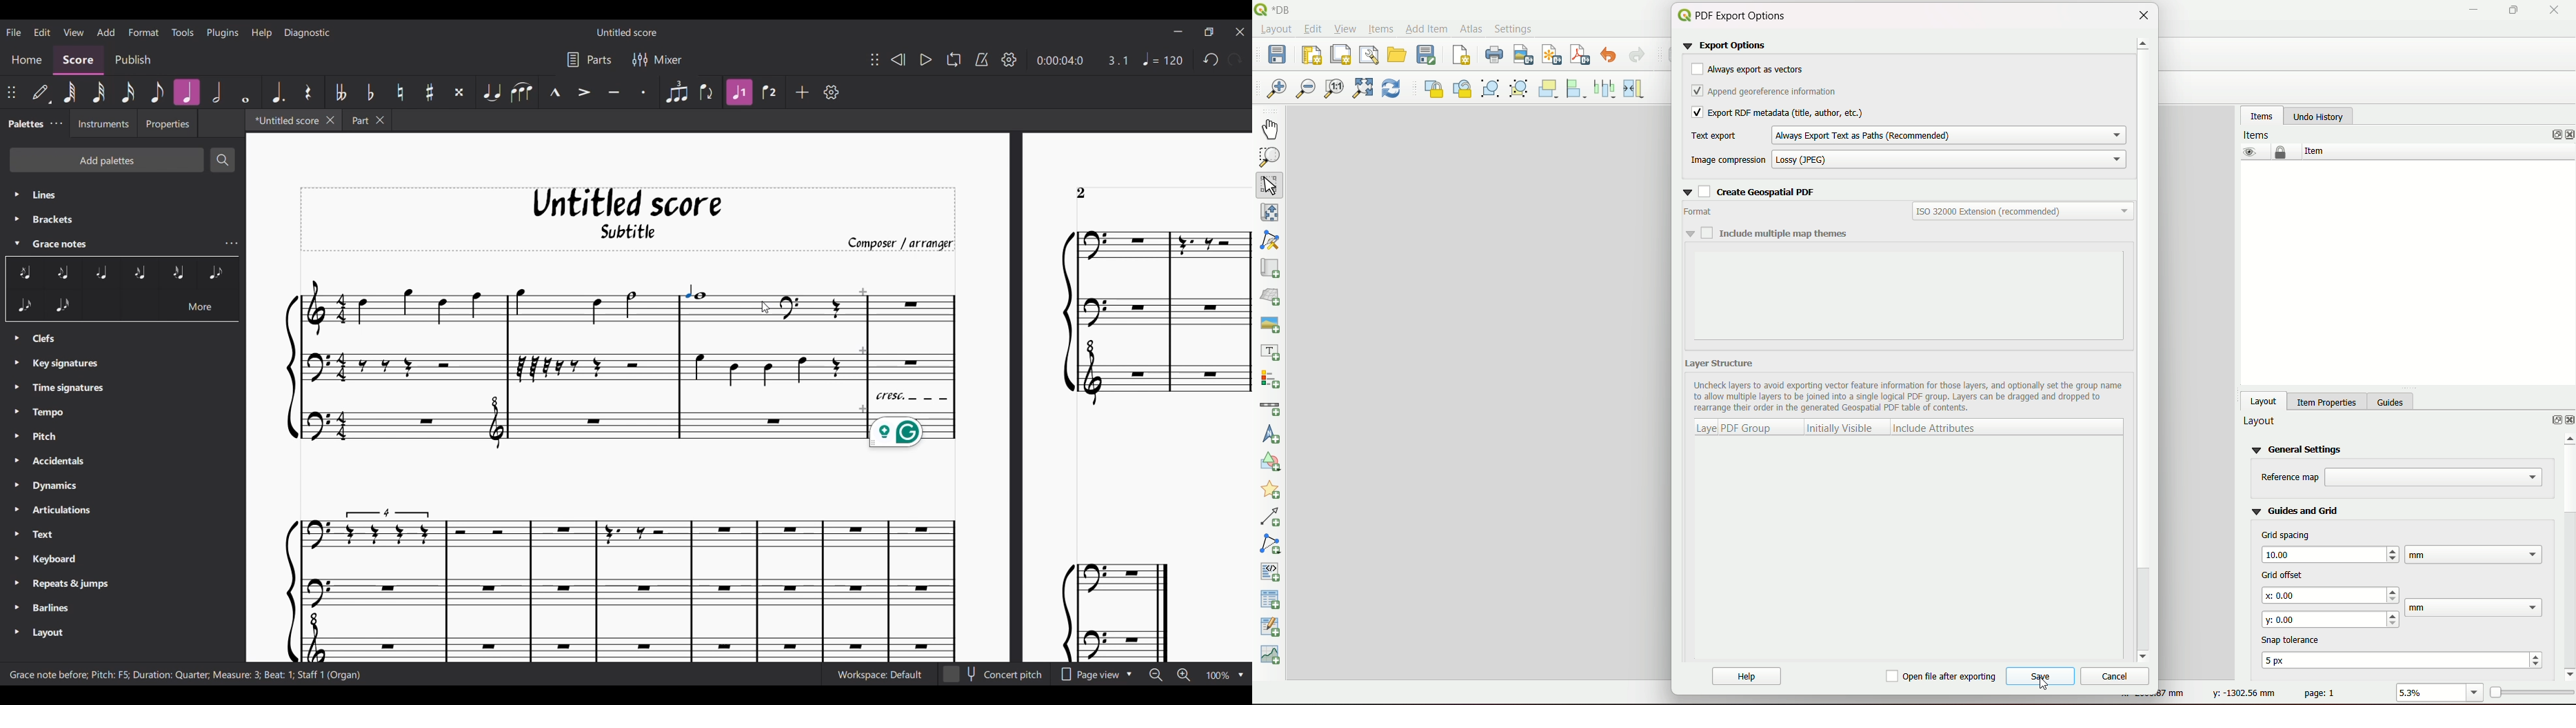  Describe the element at coordinates (2568, 135) in the screenshot. I see `close` at that location.